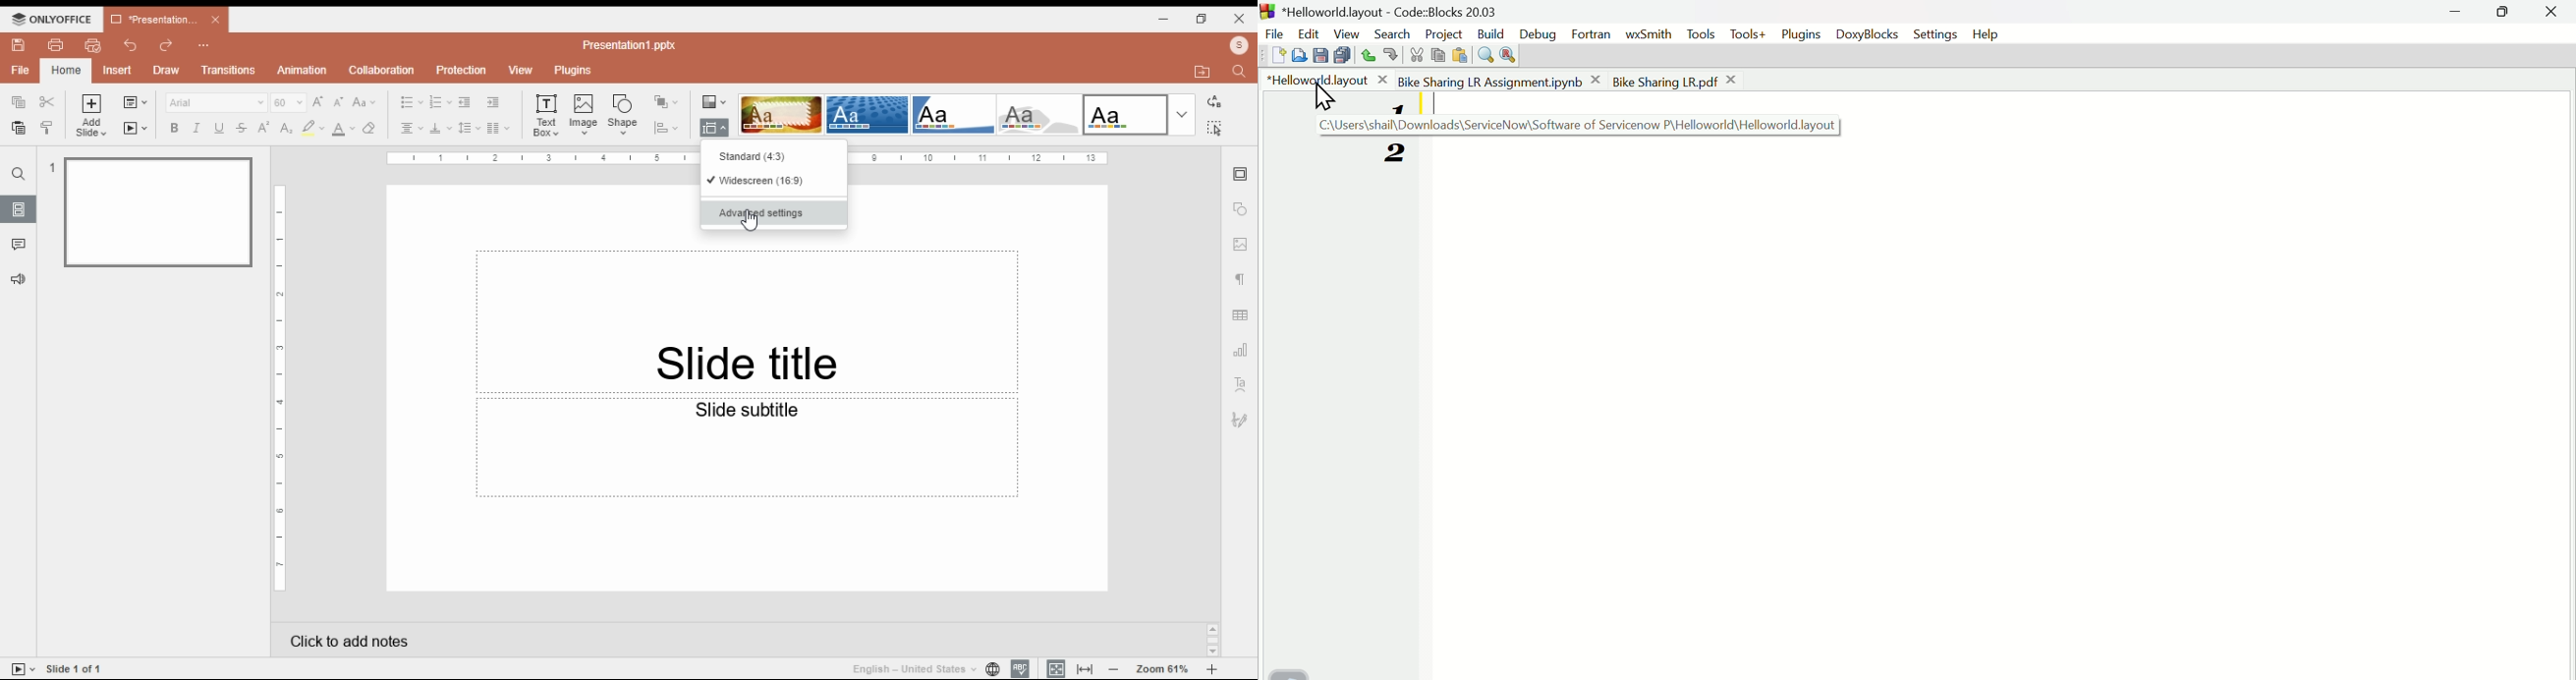 The image size is (2576, 700). I want to click on find, so click(1213, 128).